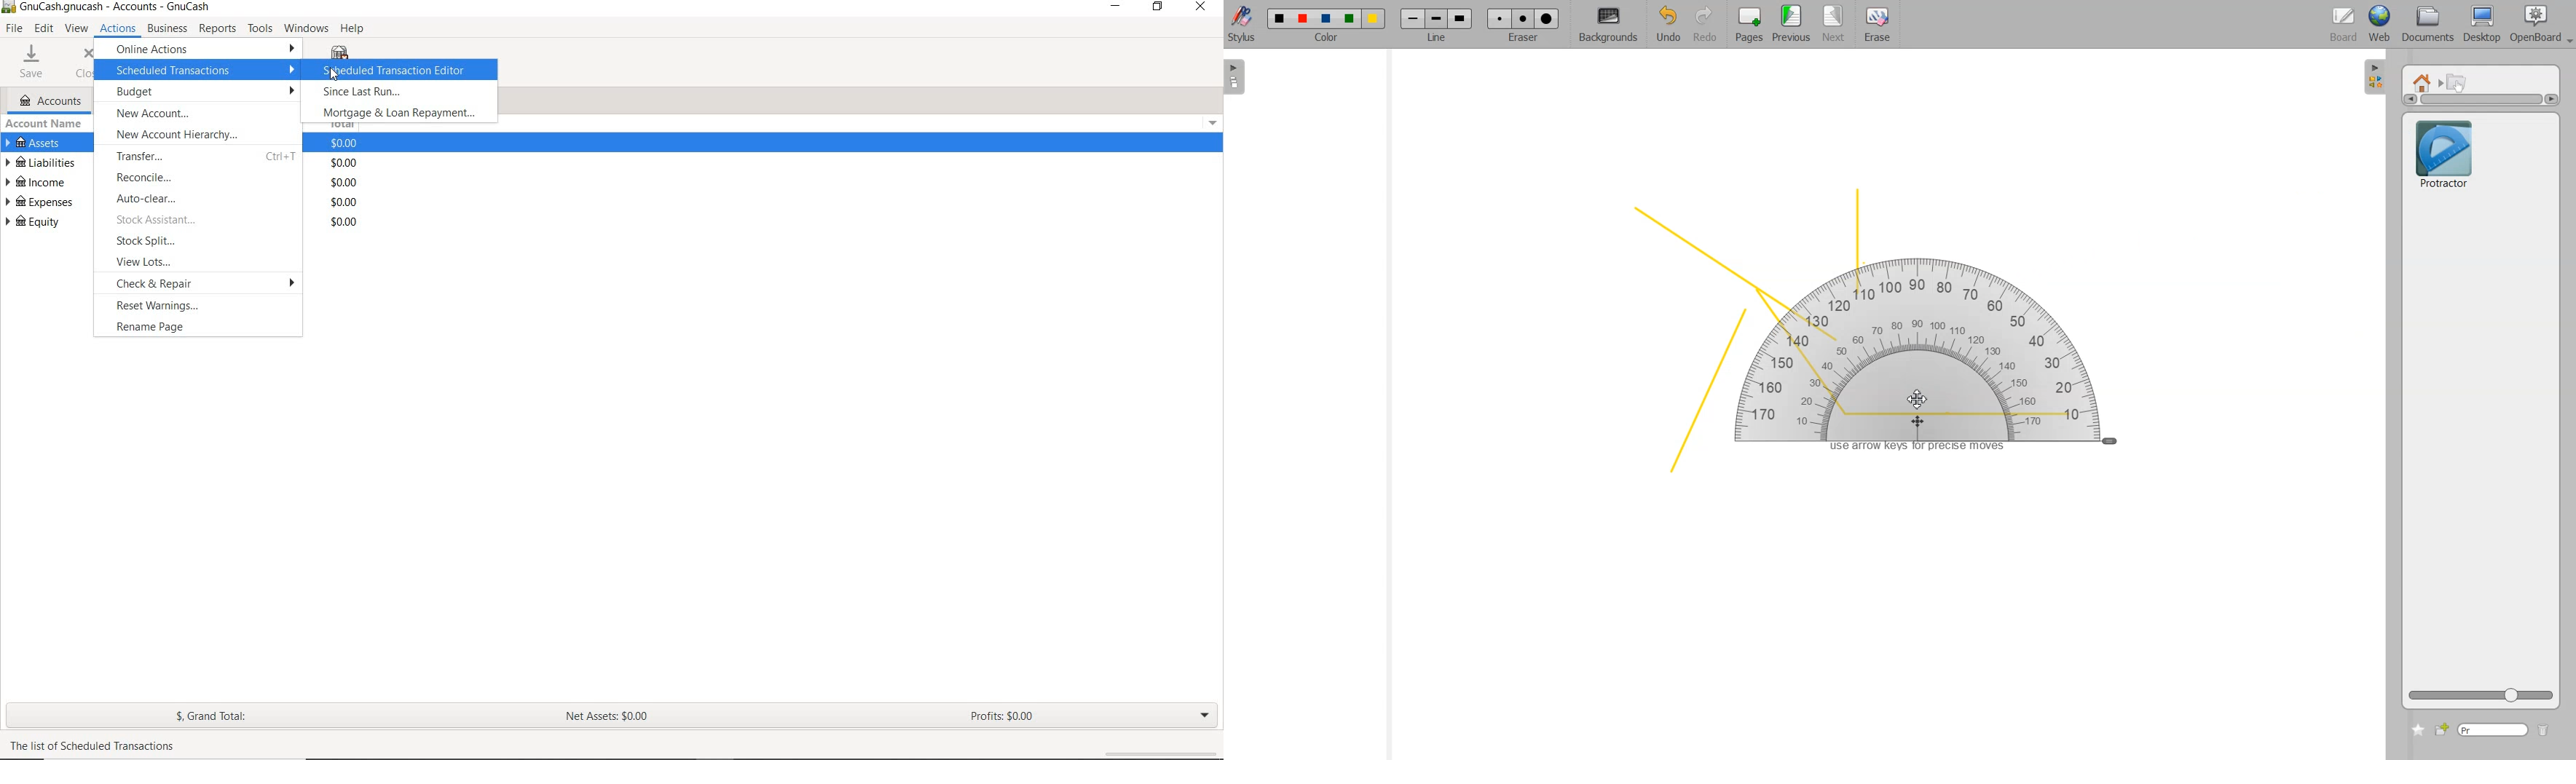 The width and height of the screenshot is (2576, 784). Describe the element at coordinates (344, 222) in the screenshot. I see `total` at that location.